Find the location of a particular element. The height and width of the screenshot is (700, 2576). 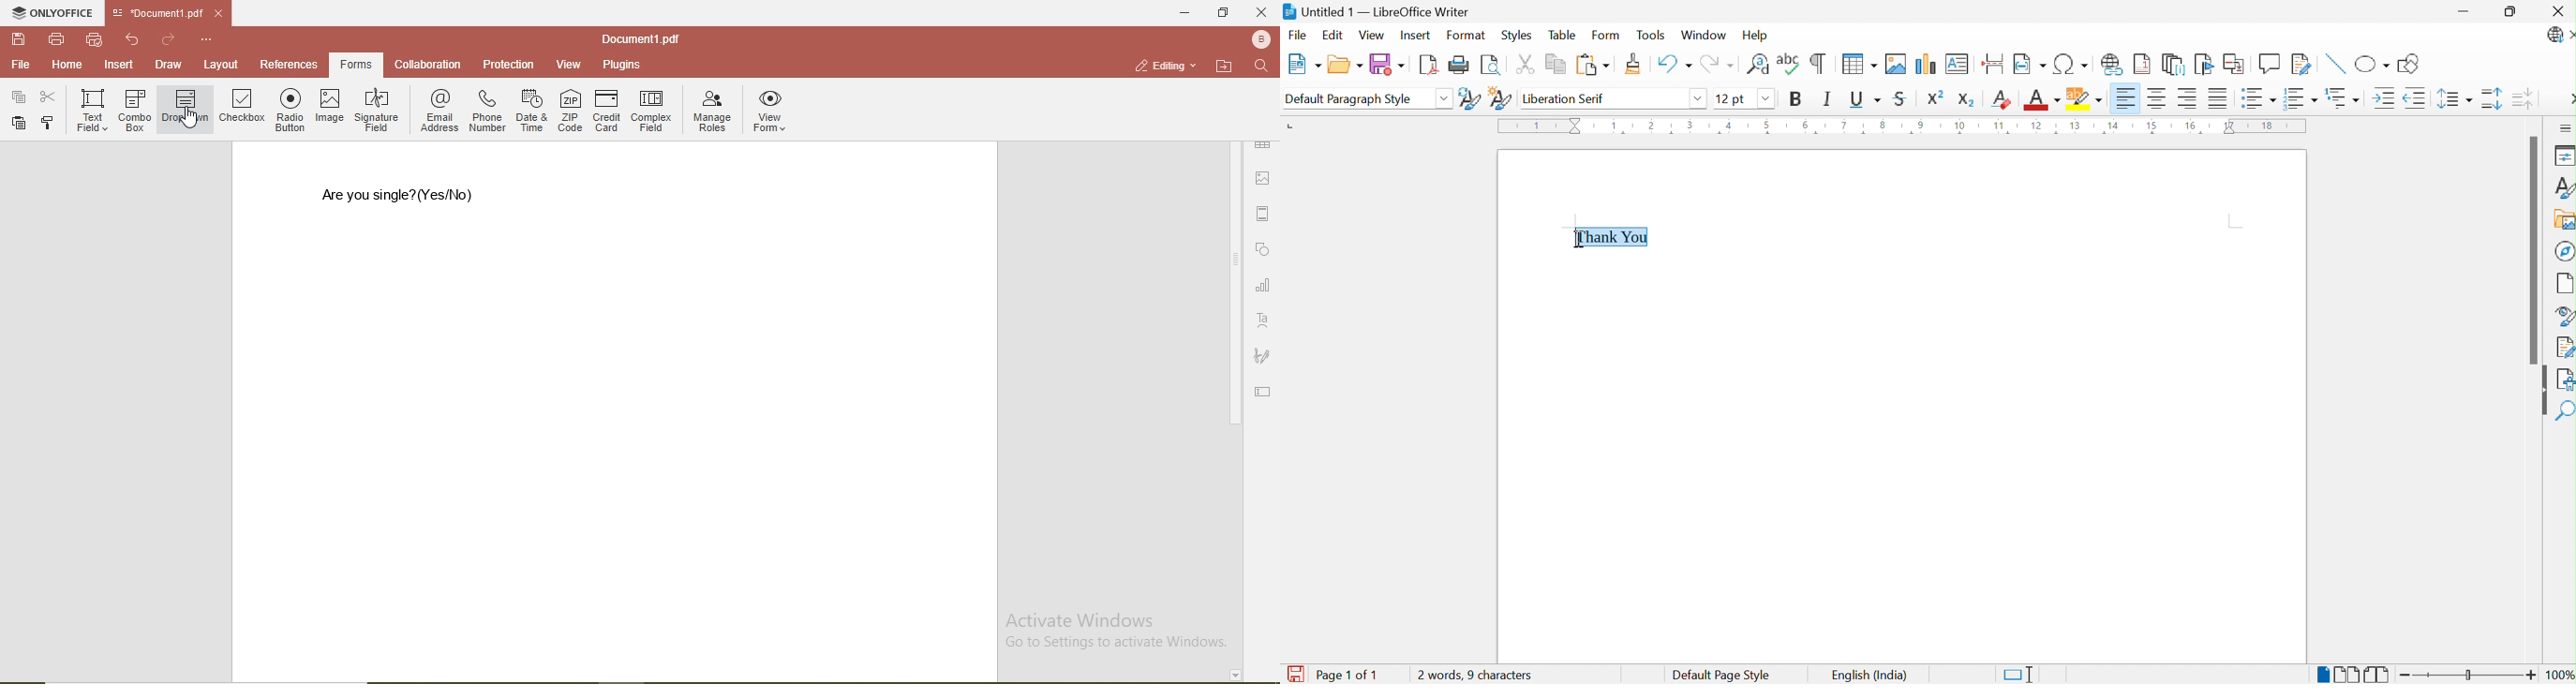

undo is located at coordinates (133, 40).